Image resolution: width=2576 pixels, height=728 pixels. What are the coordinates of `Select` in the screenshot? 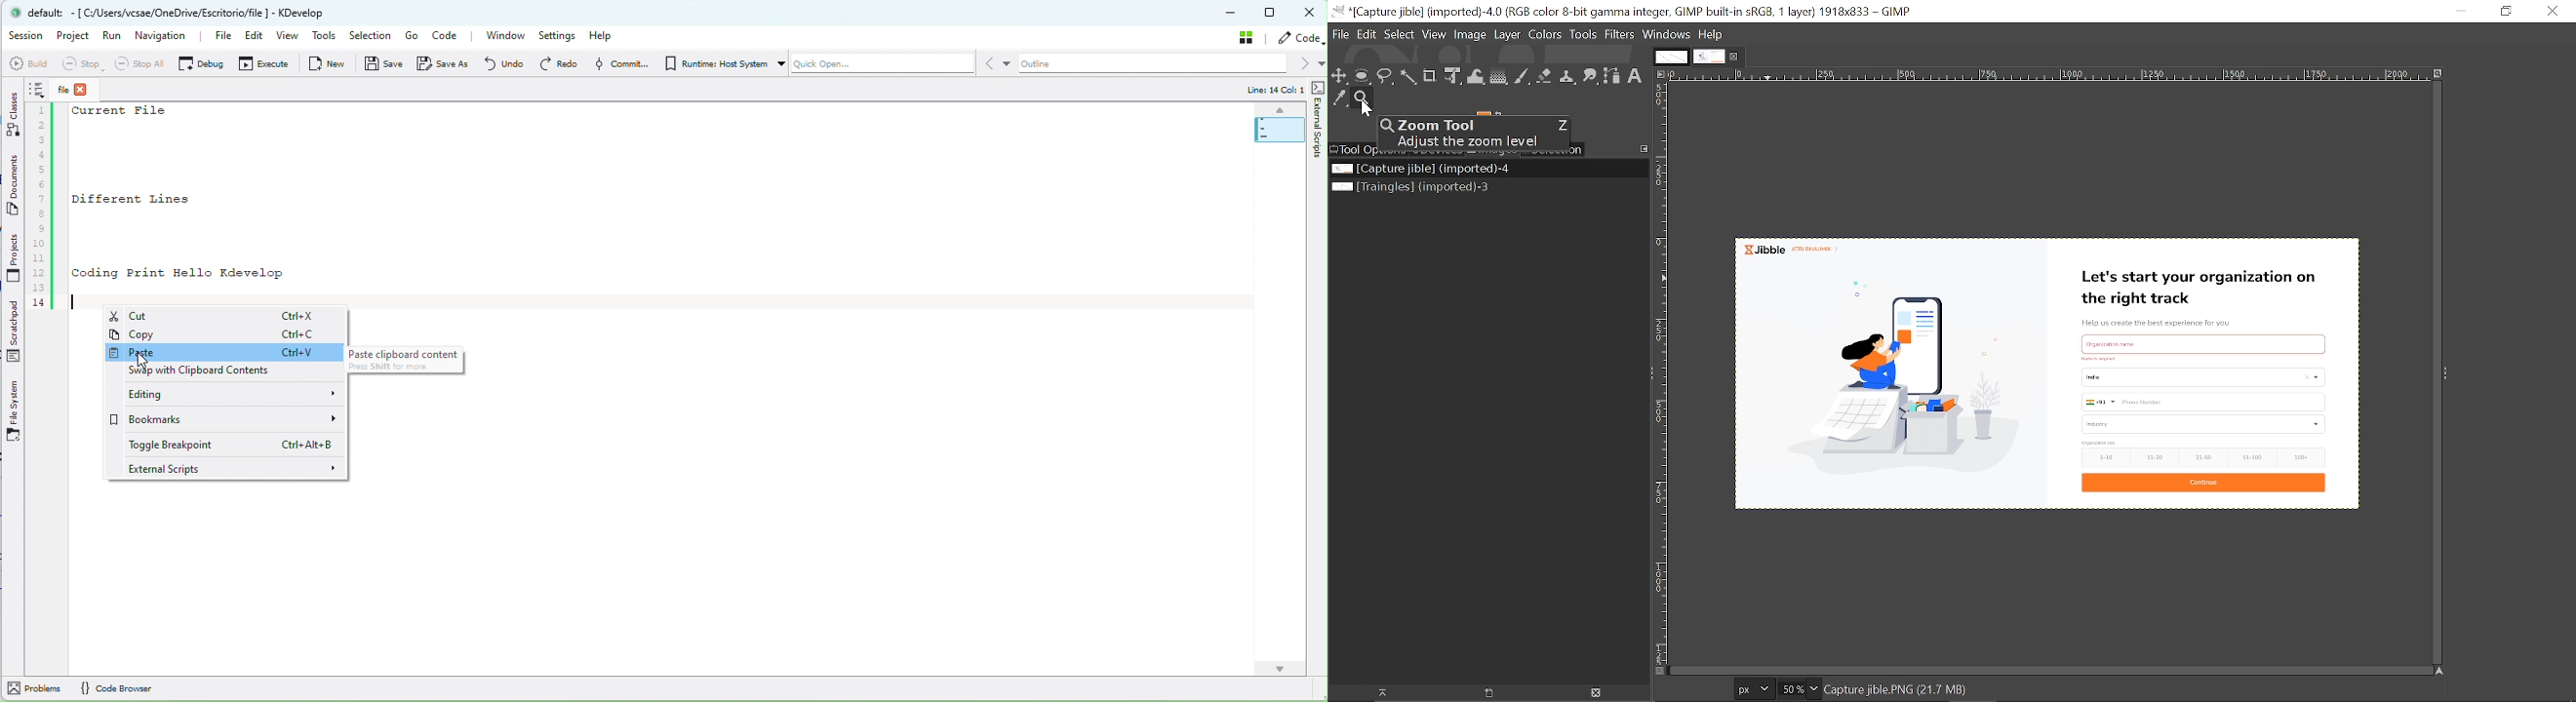 It's located at (1401, 36).